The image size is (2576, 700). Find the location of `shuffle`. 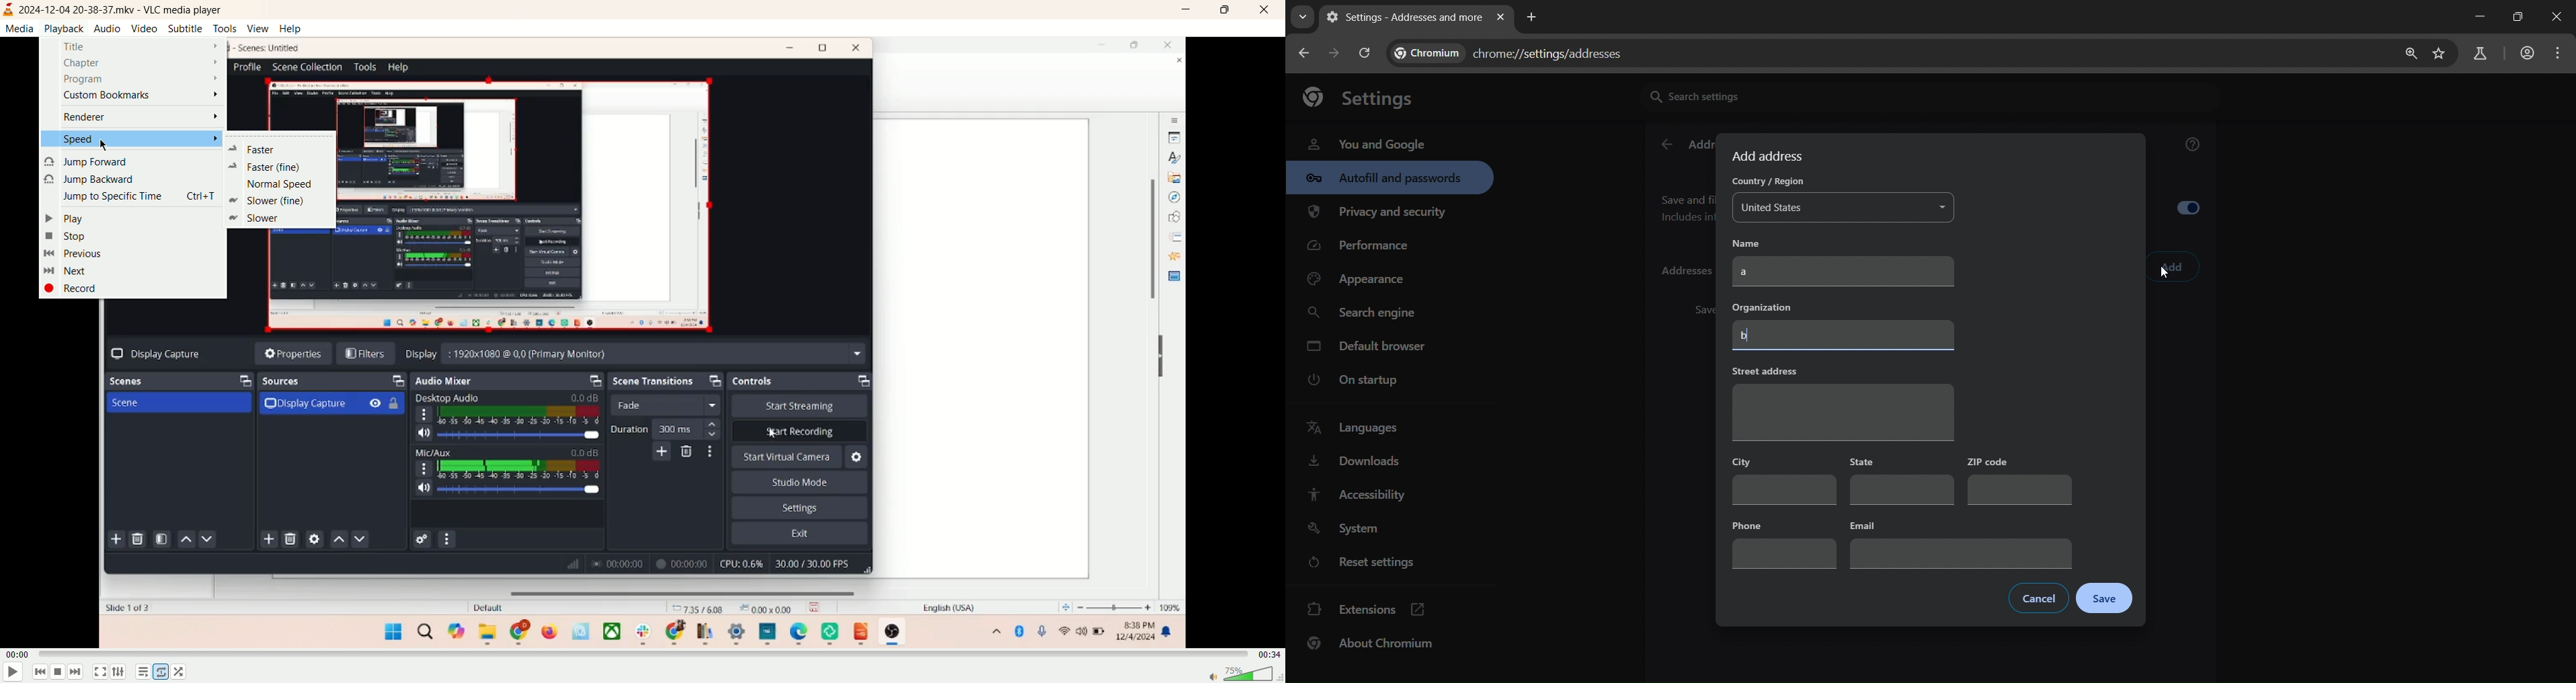

shuffle is located at coordinates (186, 673).